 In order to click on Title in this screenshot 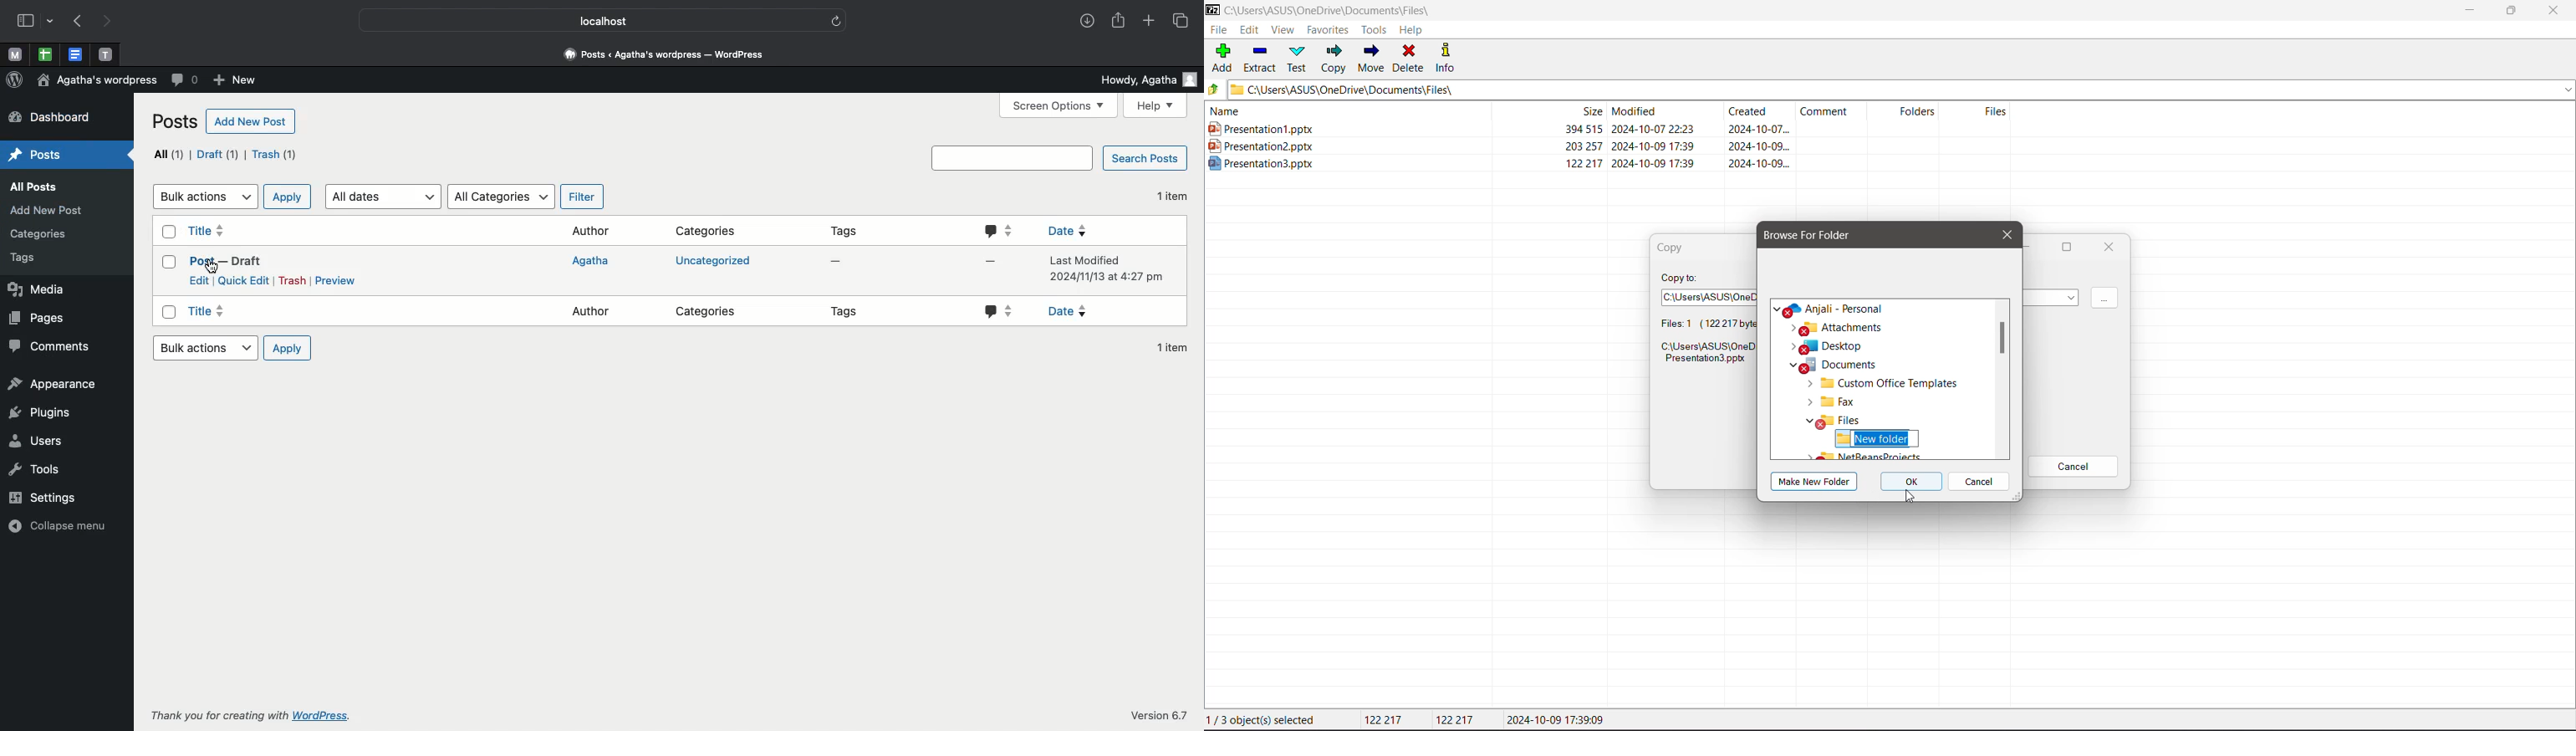, I will do `click(207, 232)`.